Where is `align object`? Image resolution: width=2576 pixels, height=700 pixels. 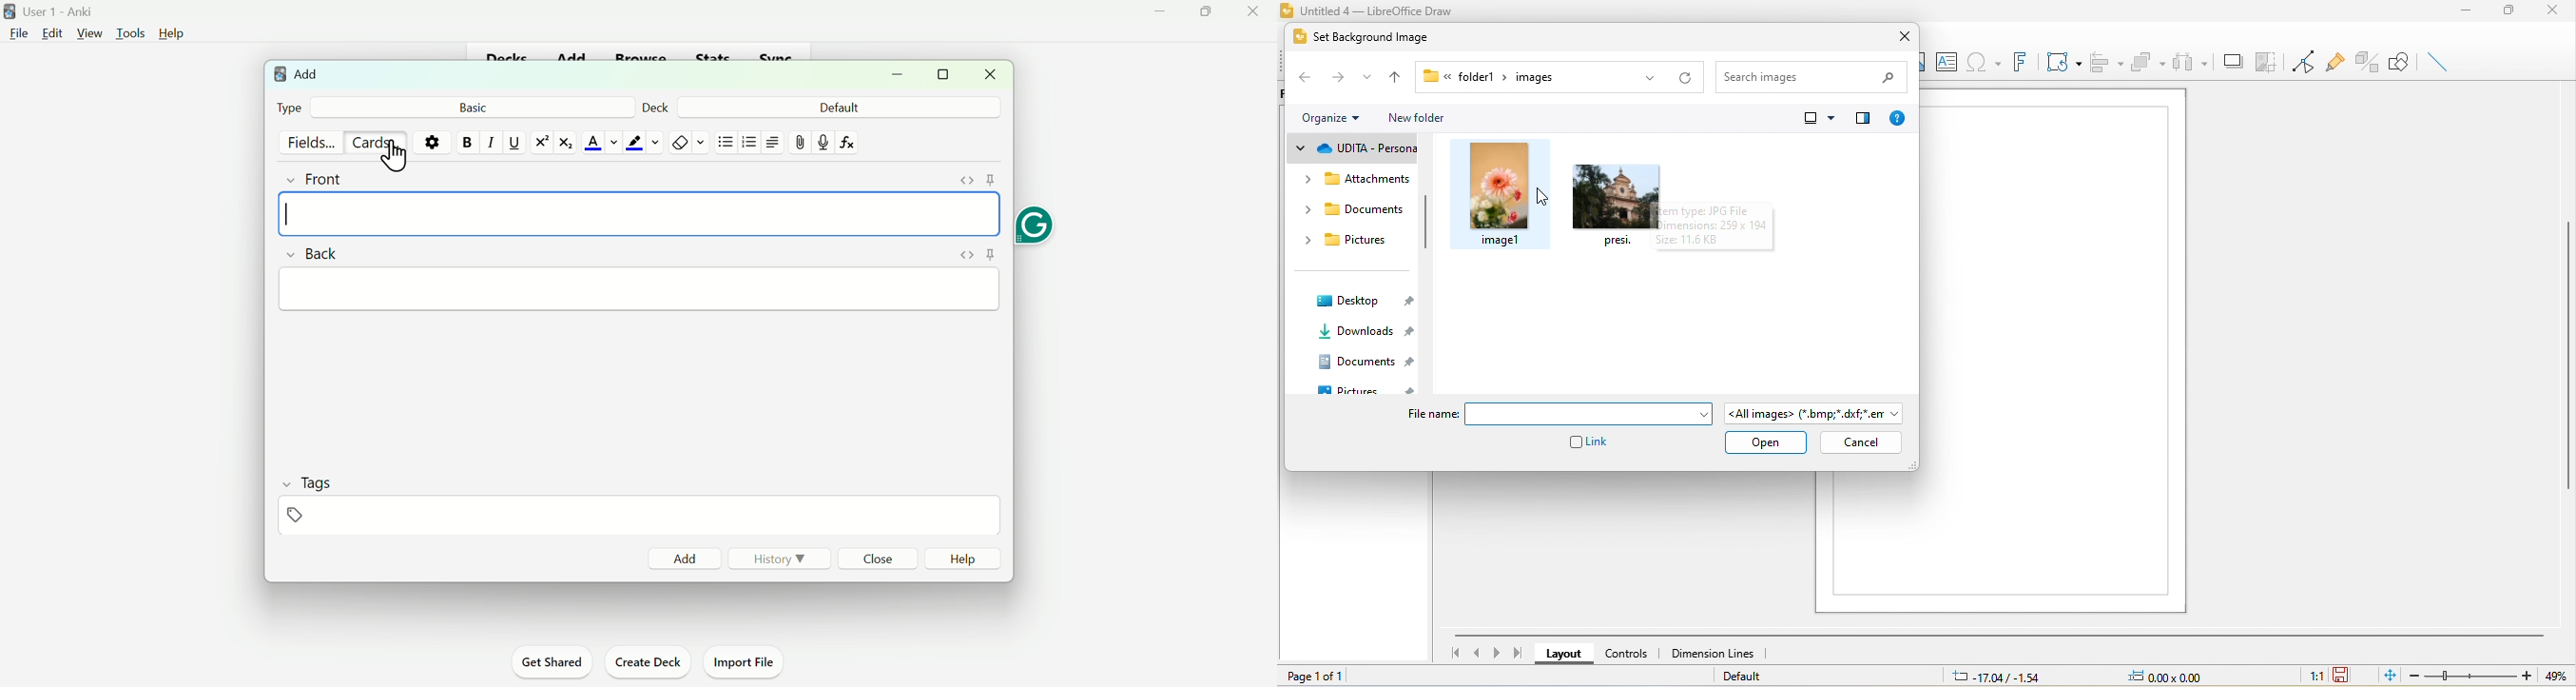 align object is located at coordinates (2109, 62).